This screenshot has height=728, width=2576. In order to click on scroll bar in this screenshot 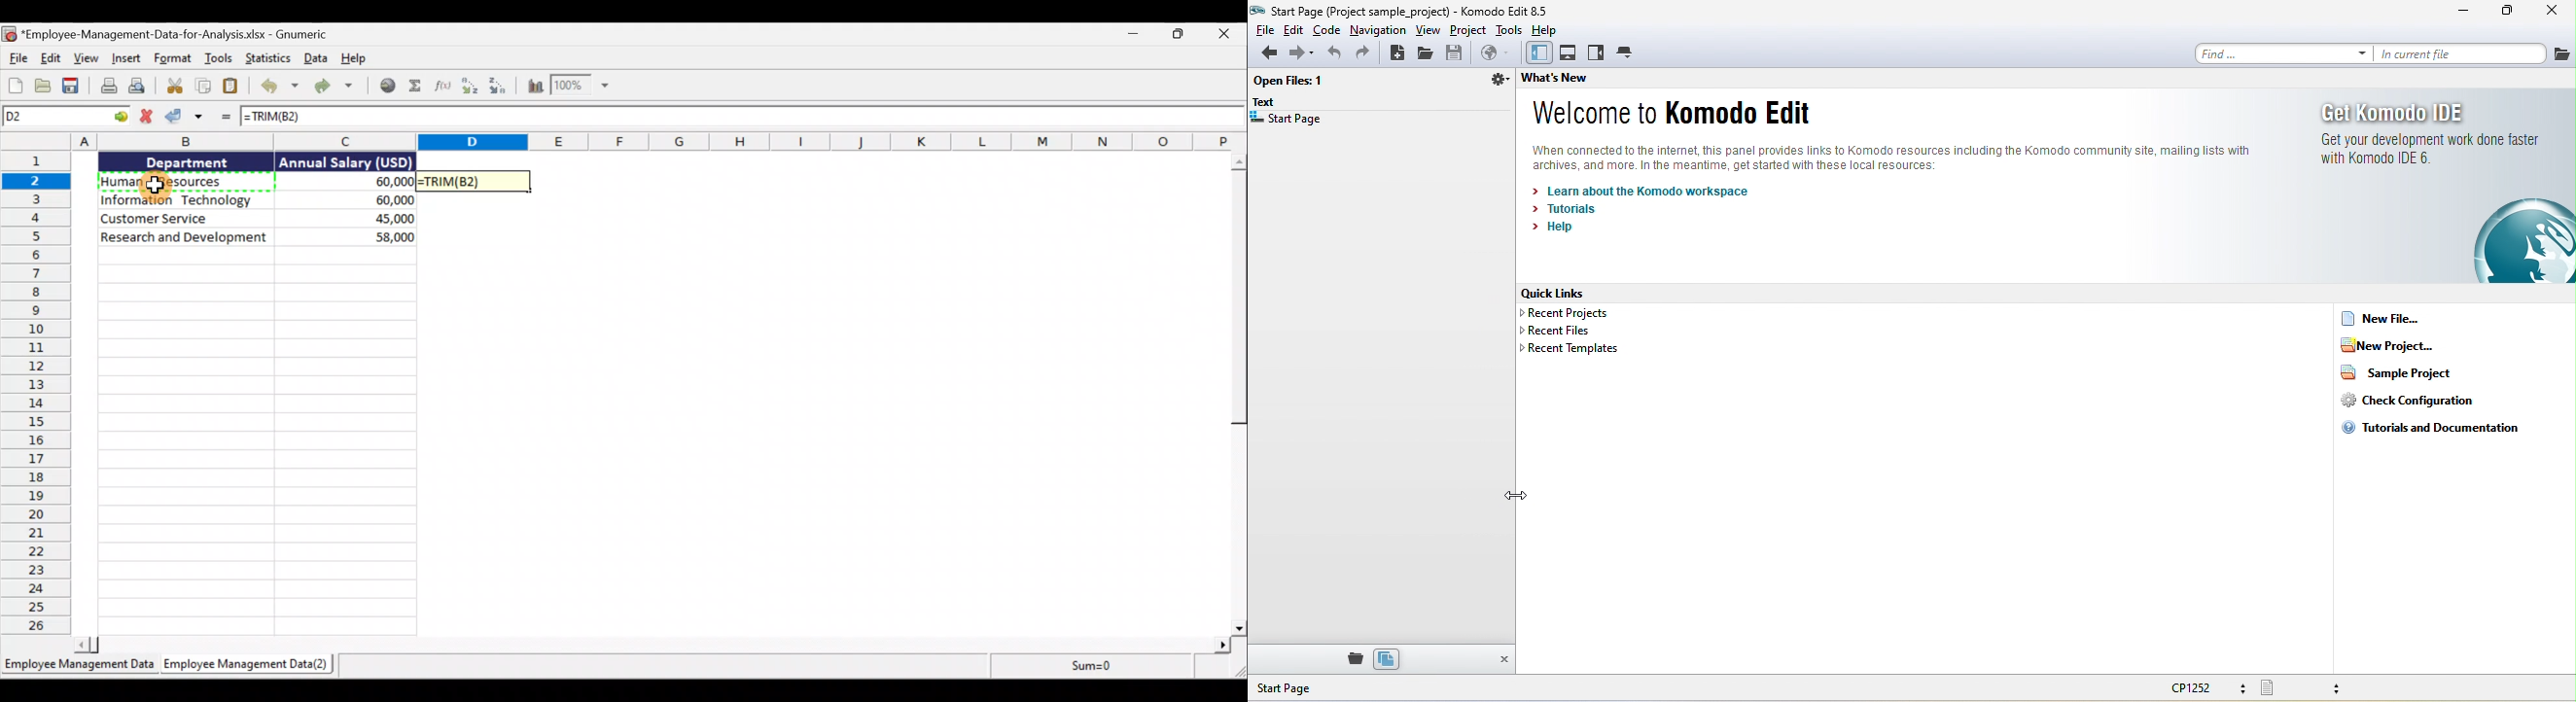, I will do `click(645, 645)`.